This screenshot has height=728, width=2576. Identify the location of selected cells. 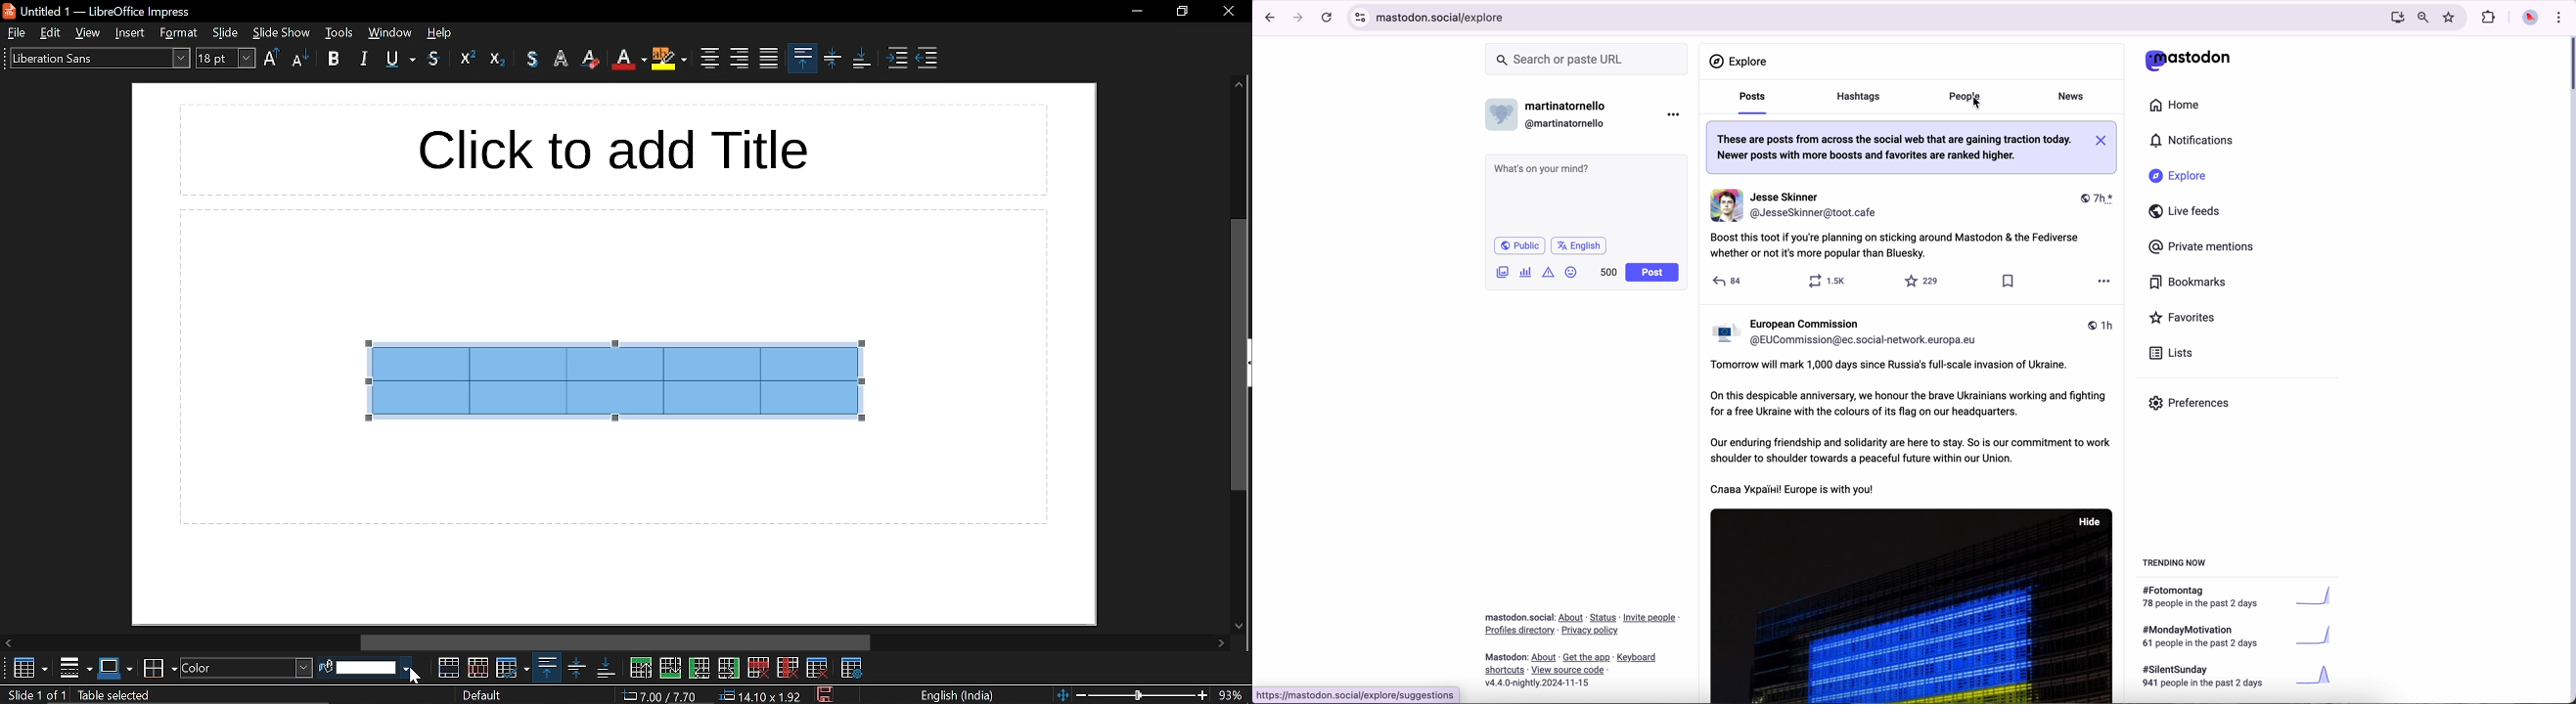
(622, 377).